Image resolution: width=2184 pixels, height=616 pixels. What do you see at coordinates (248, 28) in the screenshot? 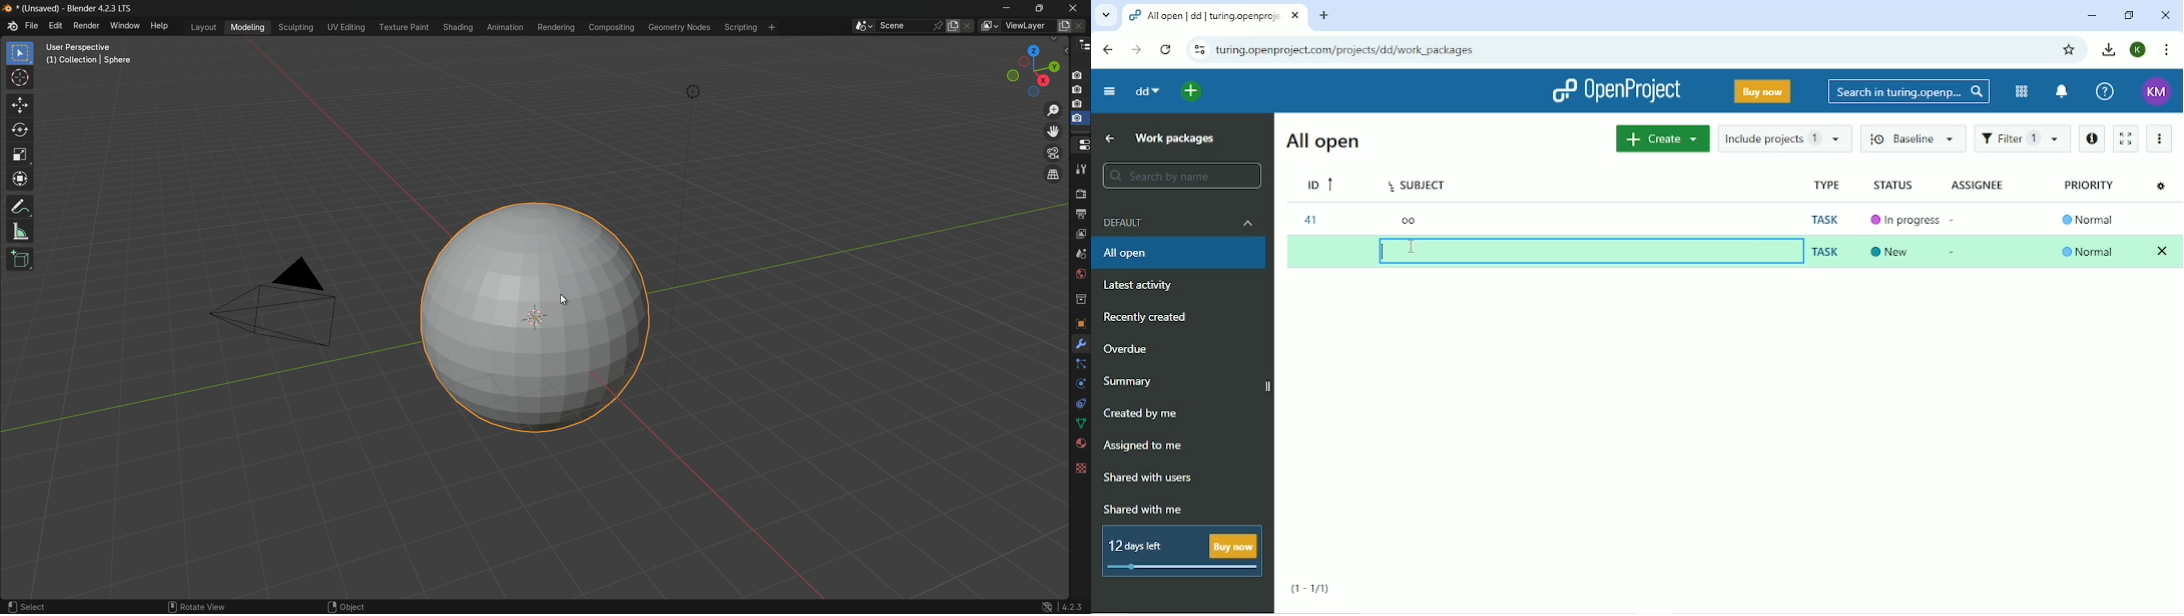
I see `modeling menu` at bounding box center [248, 28].